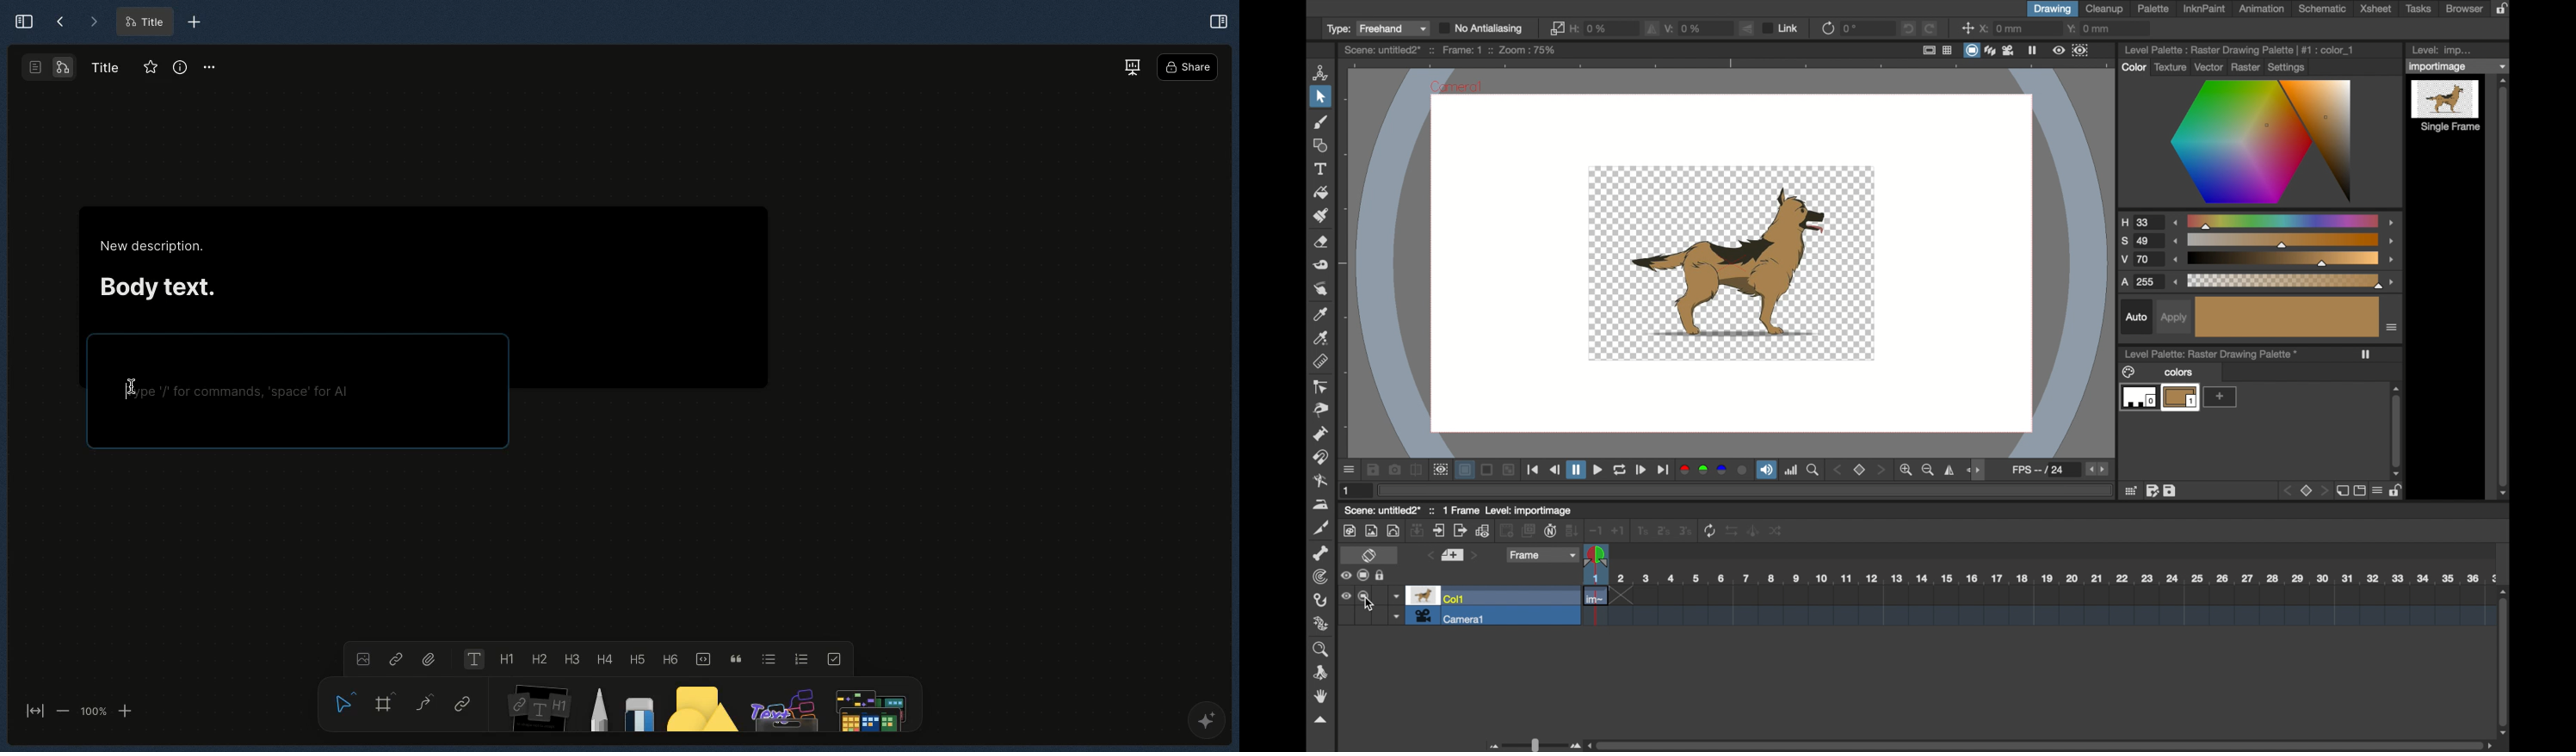 The image size is (2576, 756). What do you see at coordinates (93, 22) in the screenshot?
I see `Forward` at bounding box center [93, 22].